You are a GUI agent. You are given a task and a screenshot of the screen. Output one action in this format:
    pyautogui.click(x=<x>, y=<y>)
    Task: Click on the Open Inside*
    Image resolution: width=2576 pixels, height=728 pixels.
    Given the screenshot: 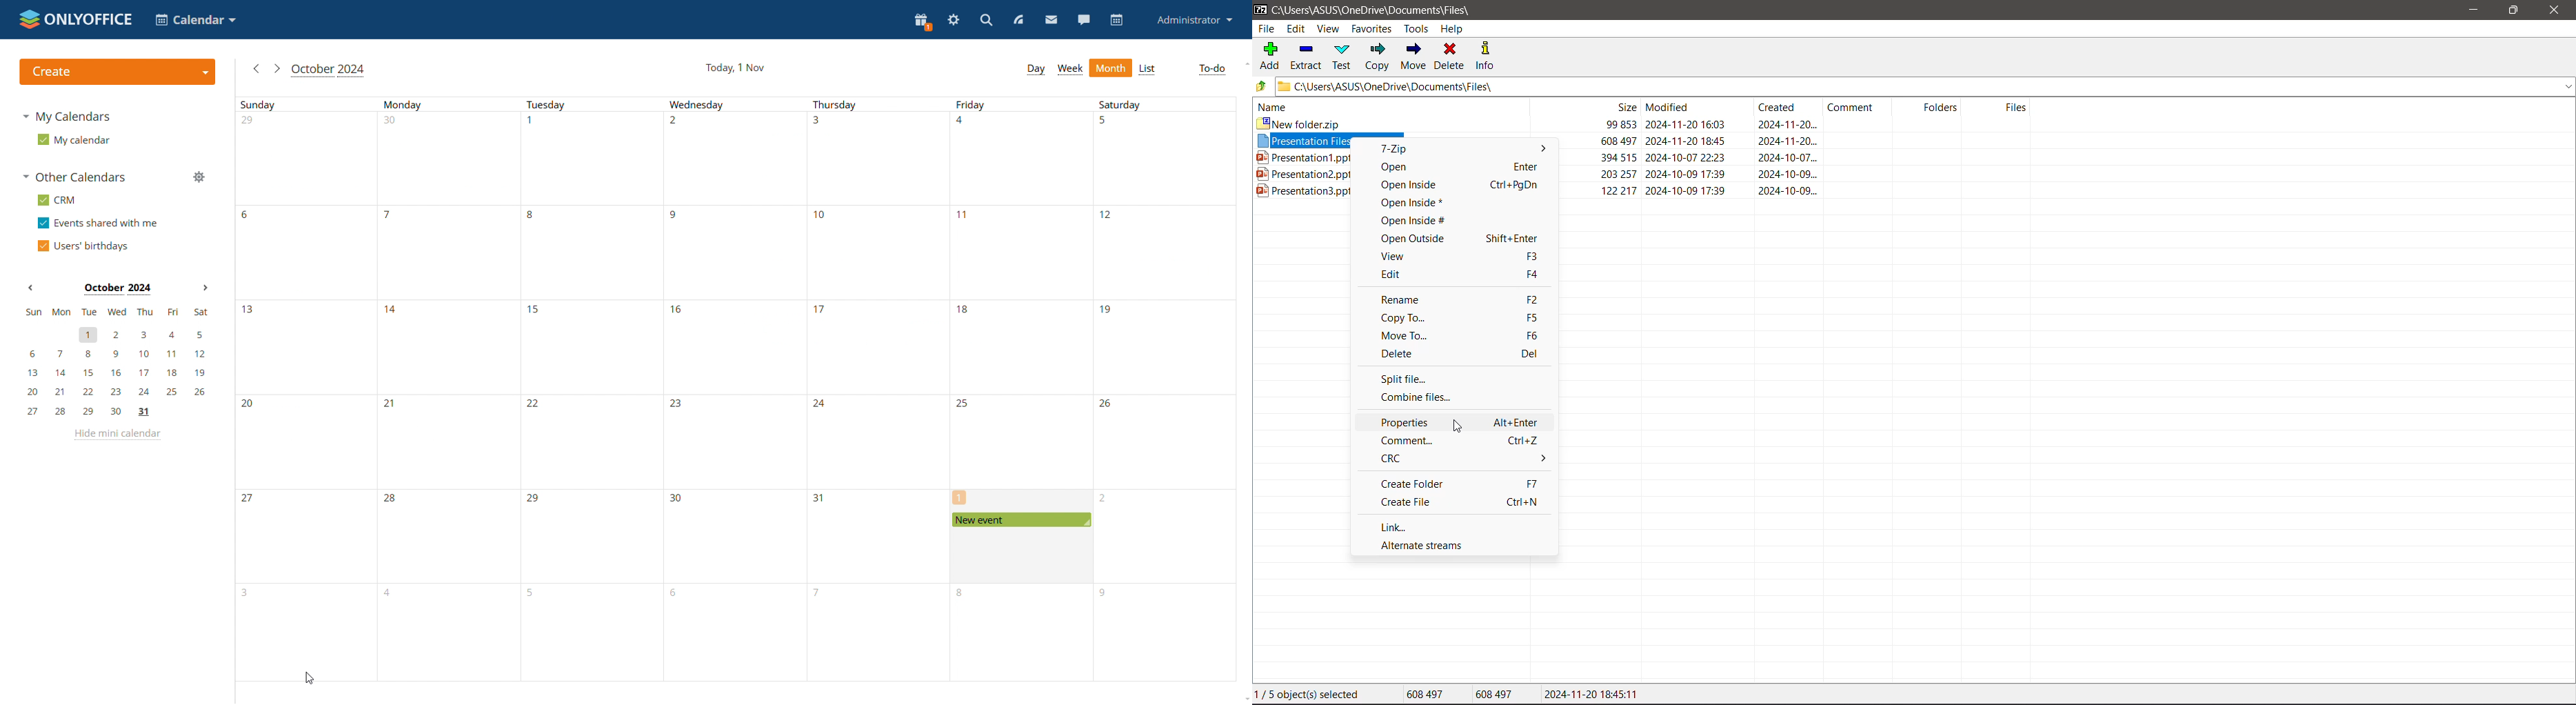 What is the action you would take?
    pyautogui.click(x=1416, y=203)
    